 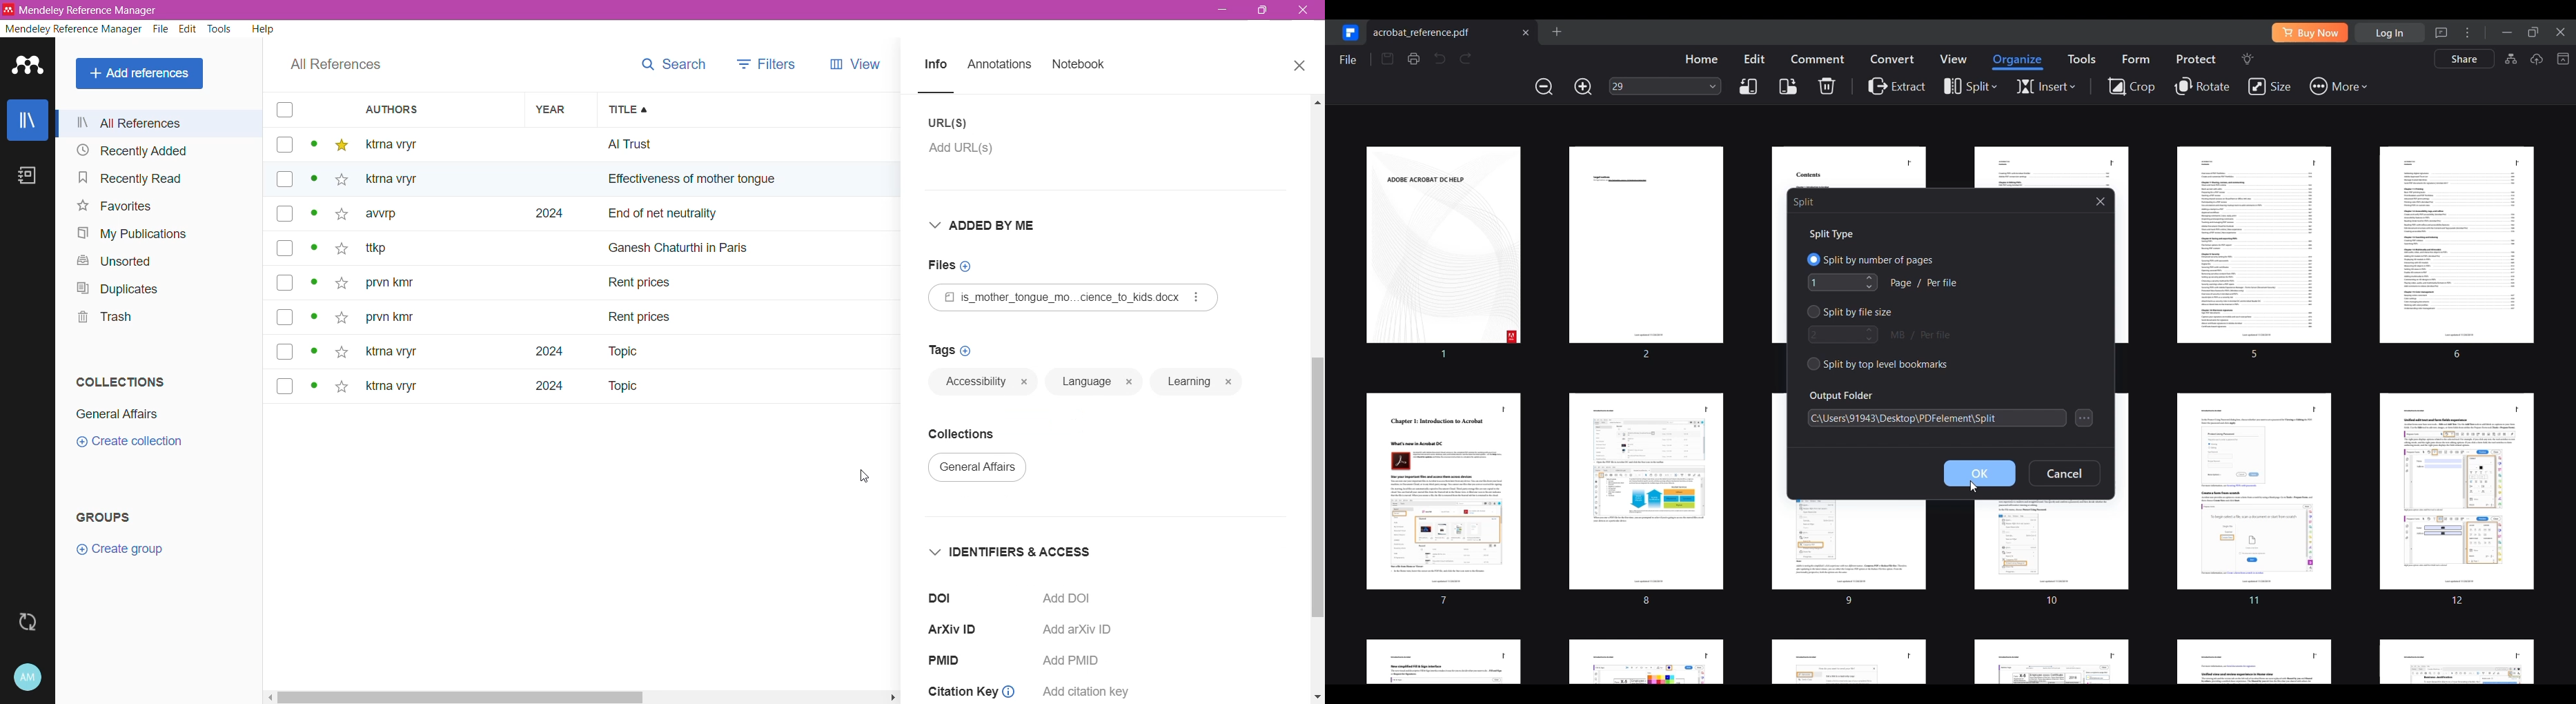 I want to click on close, so click(x=1024, y=382).